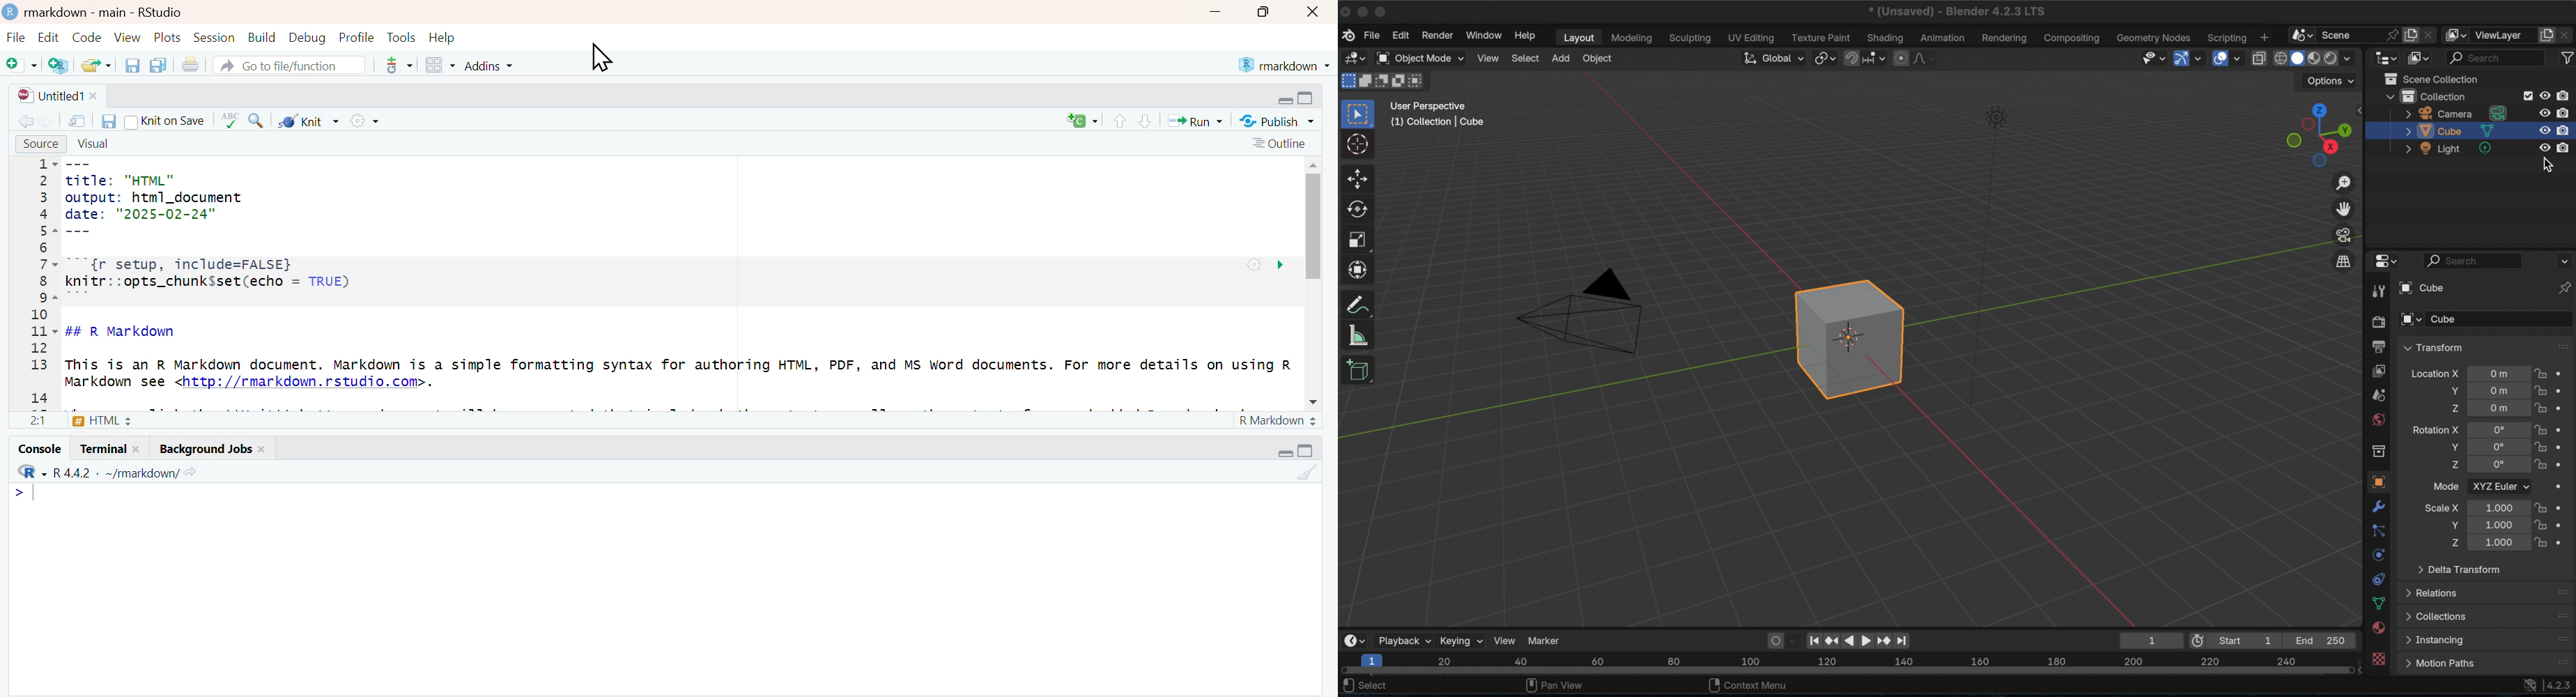 Image resolution: width=2576 pixels, height=700 pixels. What do you see at coordinates (108, 12) in the screenshot?
I see `Rmarkdown - main - RStudio` at bounding box center [108, 12].